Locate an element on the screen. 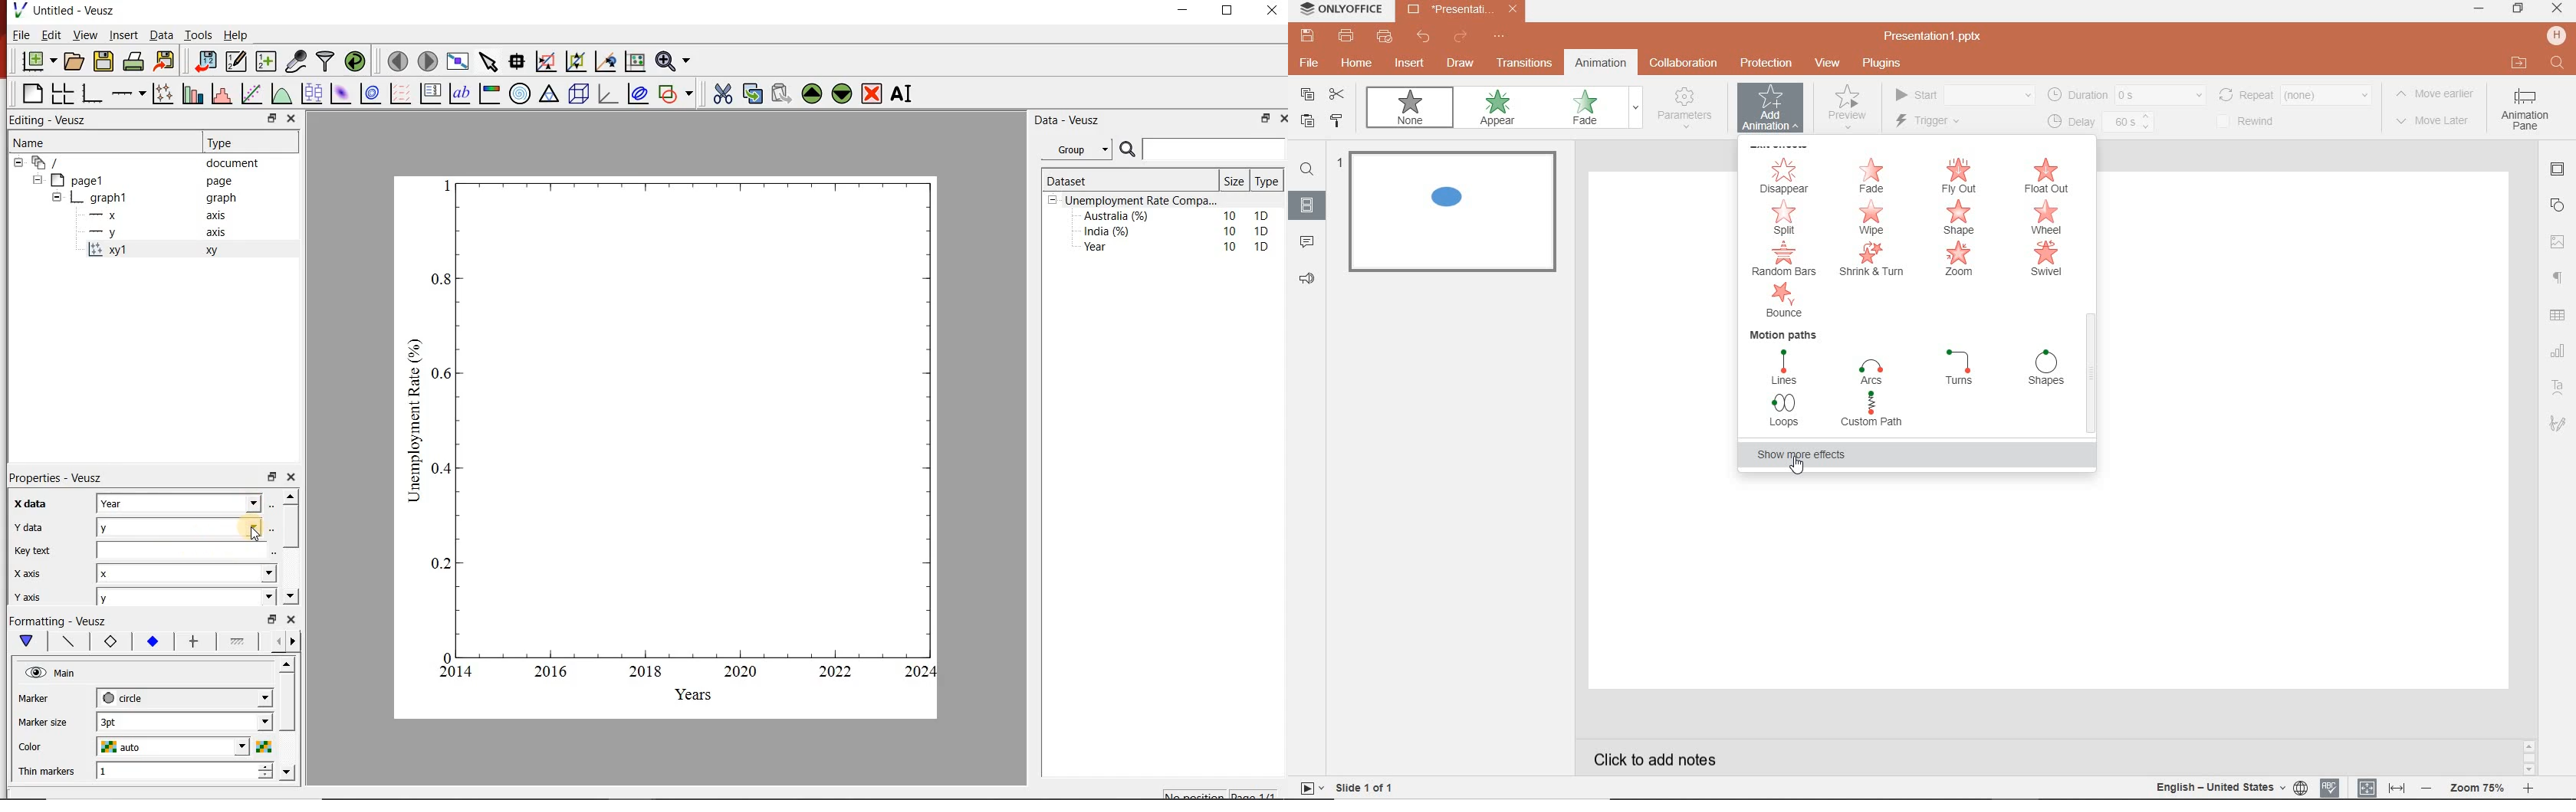  FLY OUT is located at coordinates (1961, 176).